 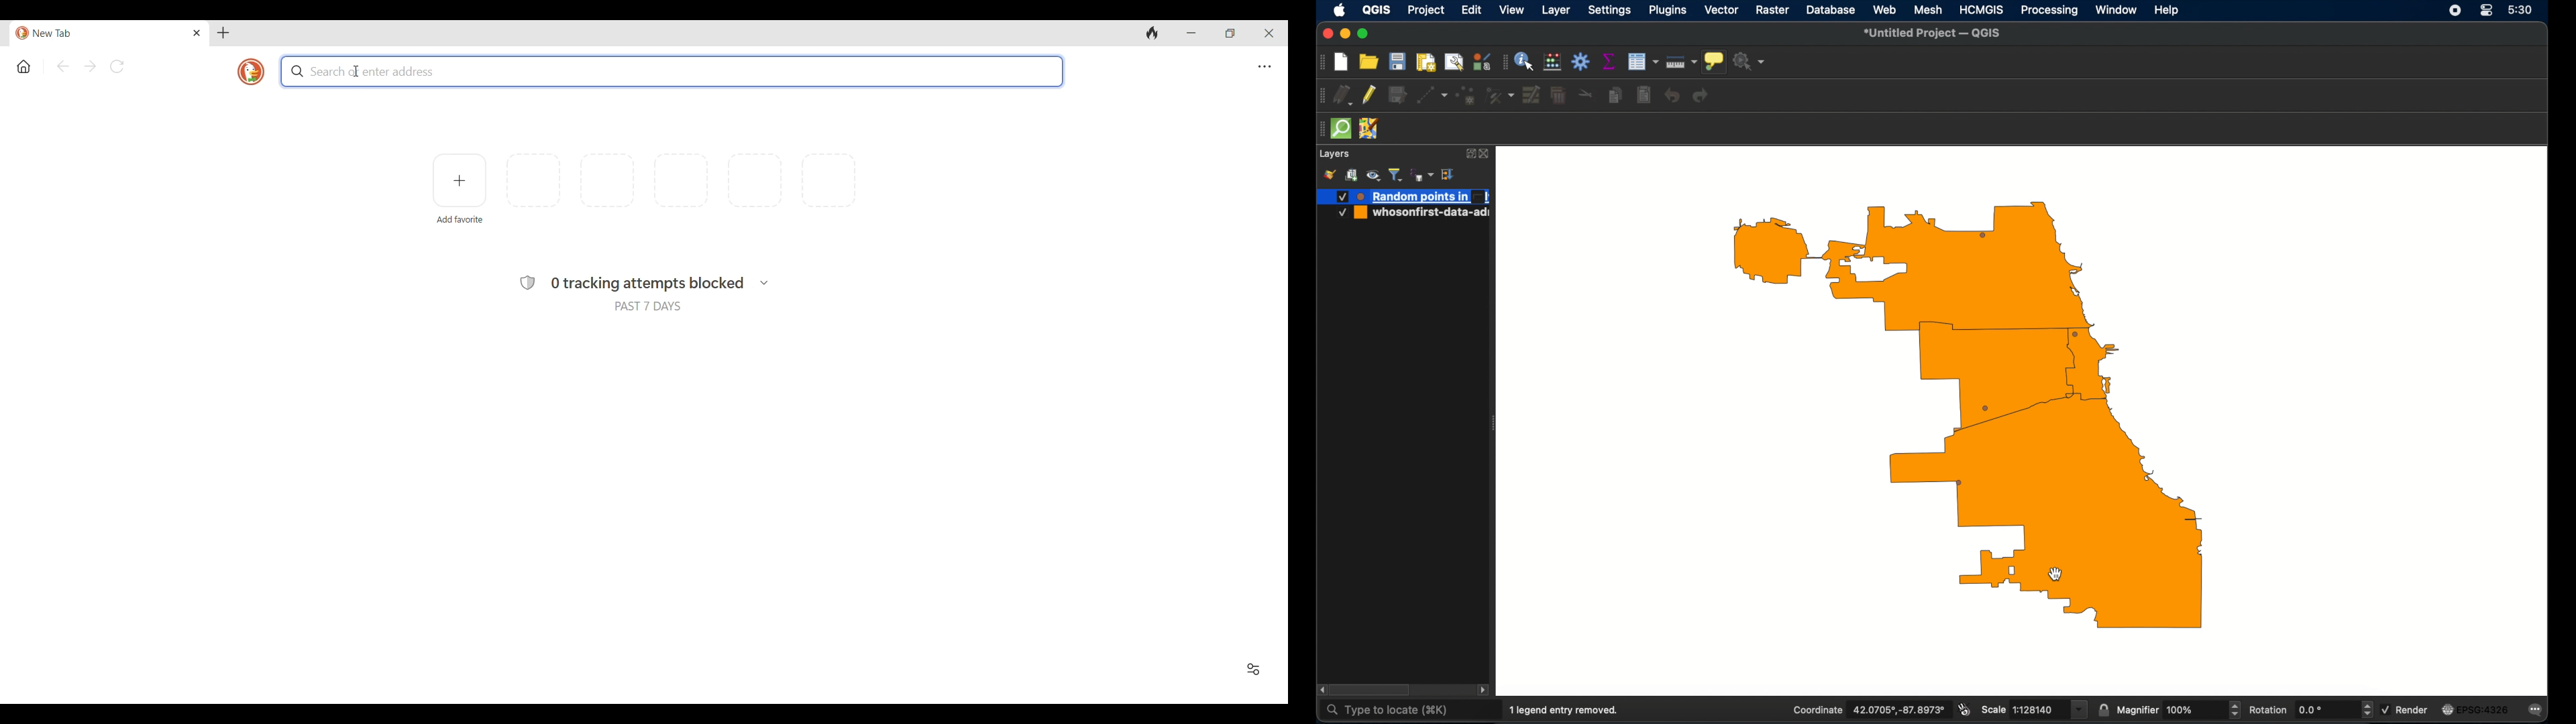 I want to click on new project, so click(x=1341, y=62).